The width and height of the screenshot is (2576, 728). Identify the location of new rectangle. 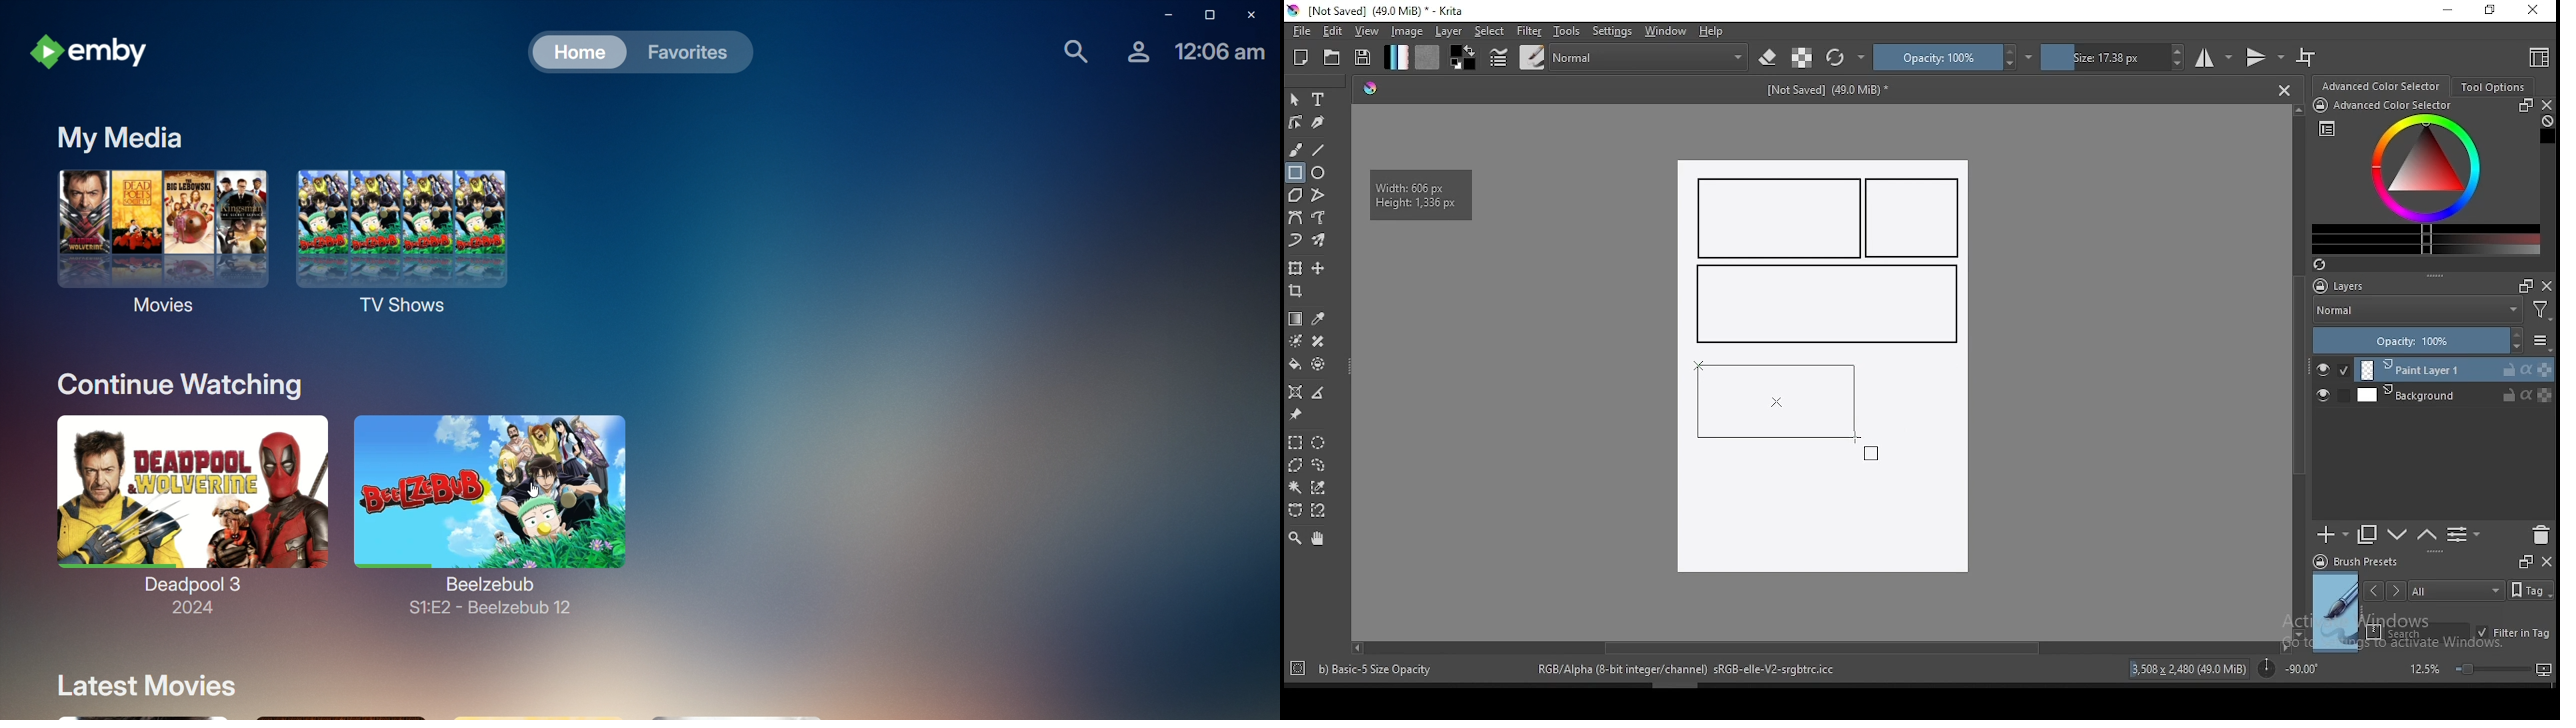
(1916, 219).